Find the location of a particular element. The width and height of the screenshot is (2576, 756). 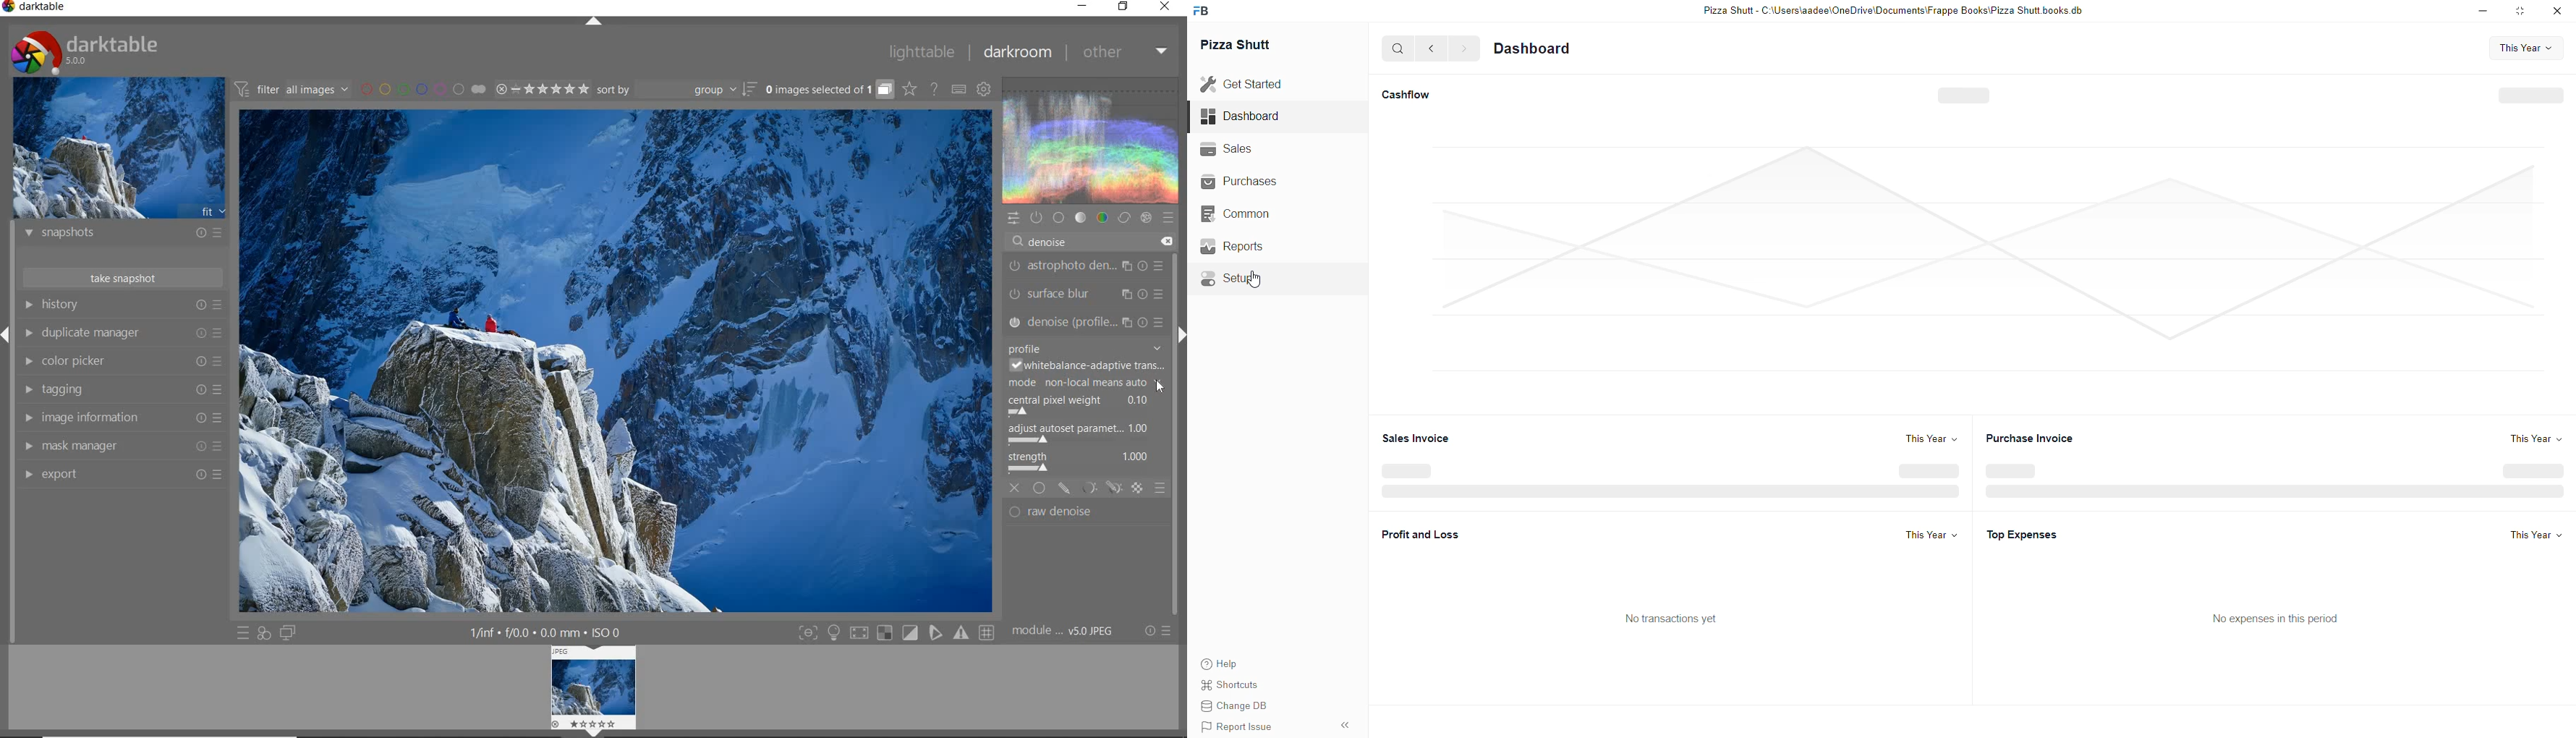

restore is located at coordinates (1125, 8).